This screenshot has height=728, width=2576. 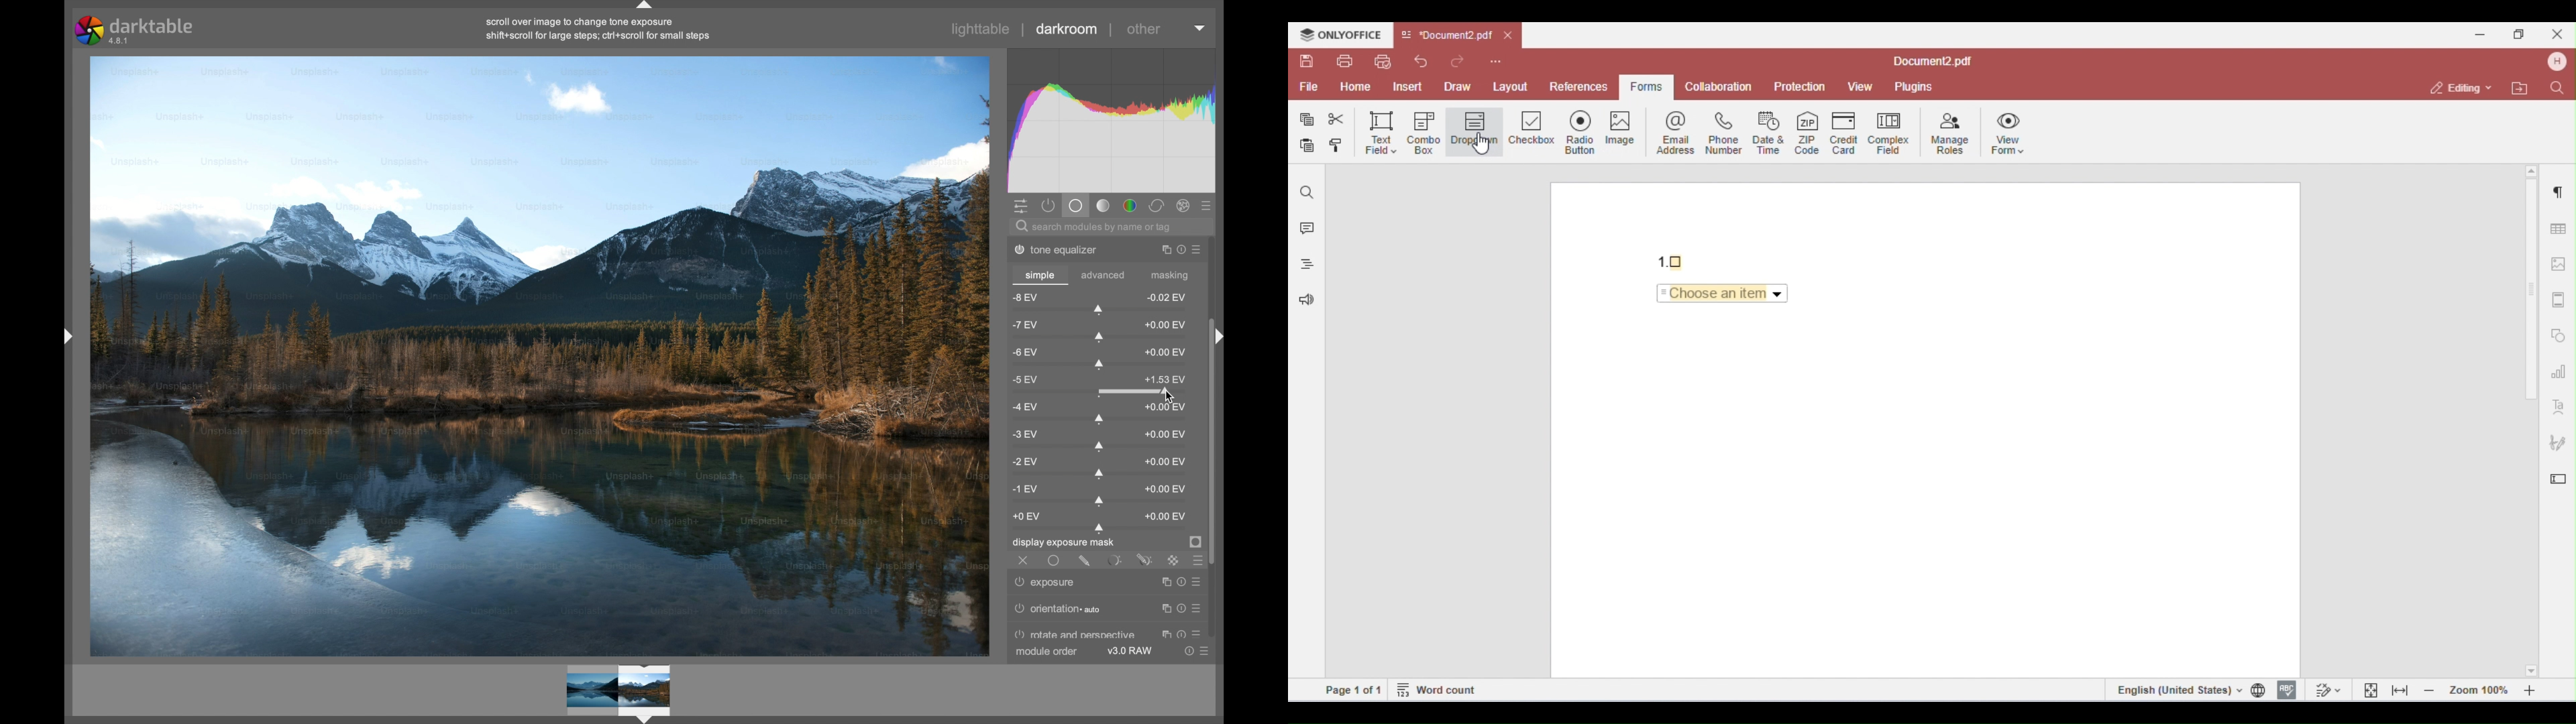 I want to click on video preview, so click(x=538, y=355).